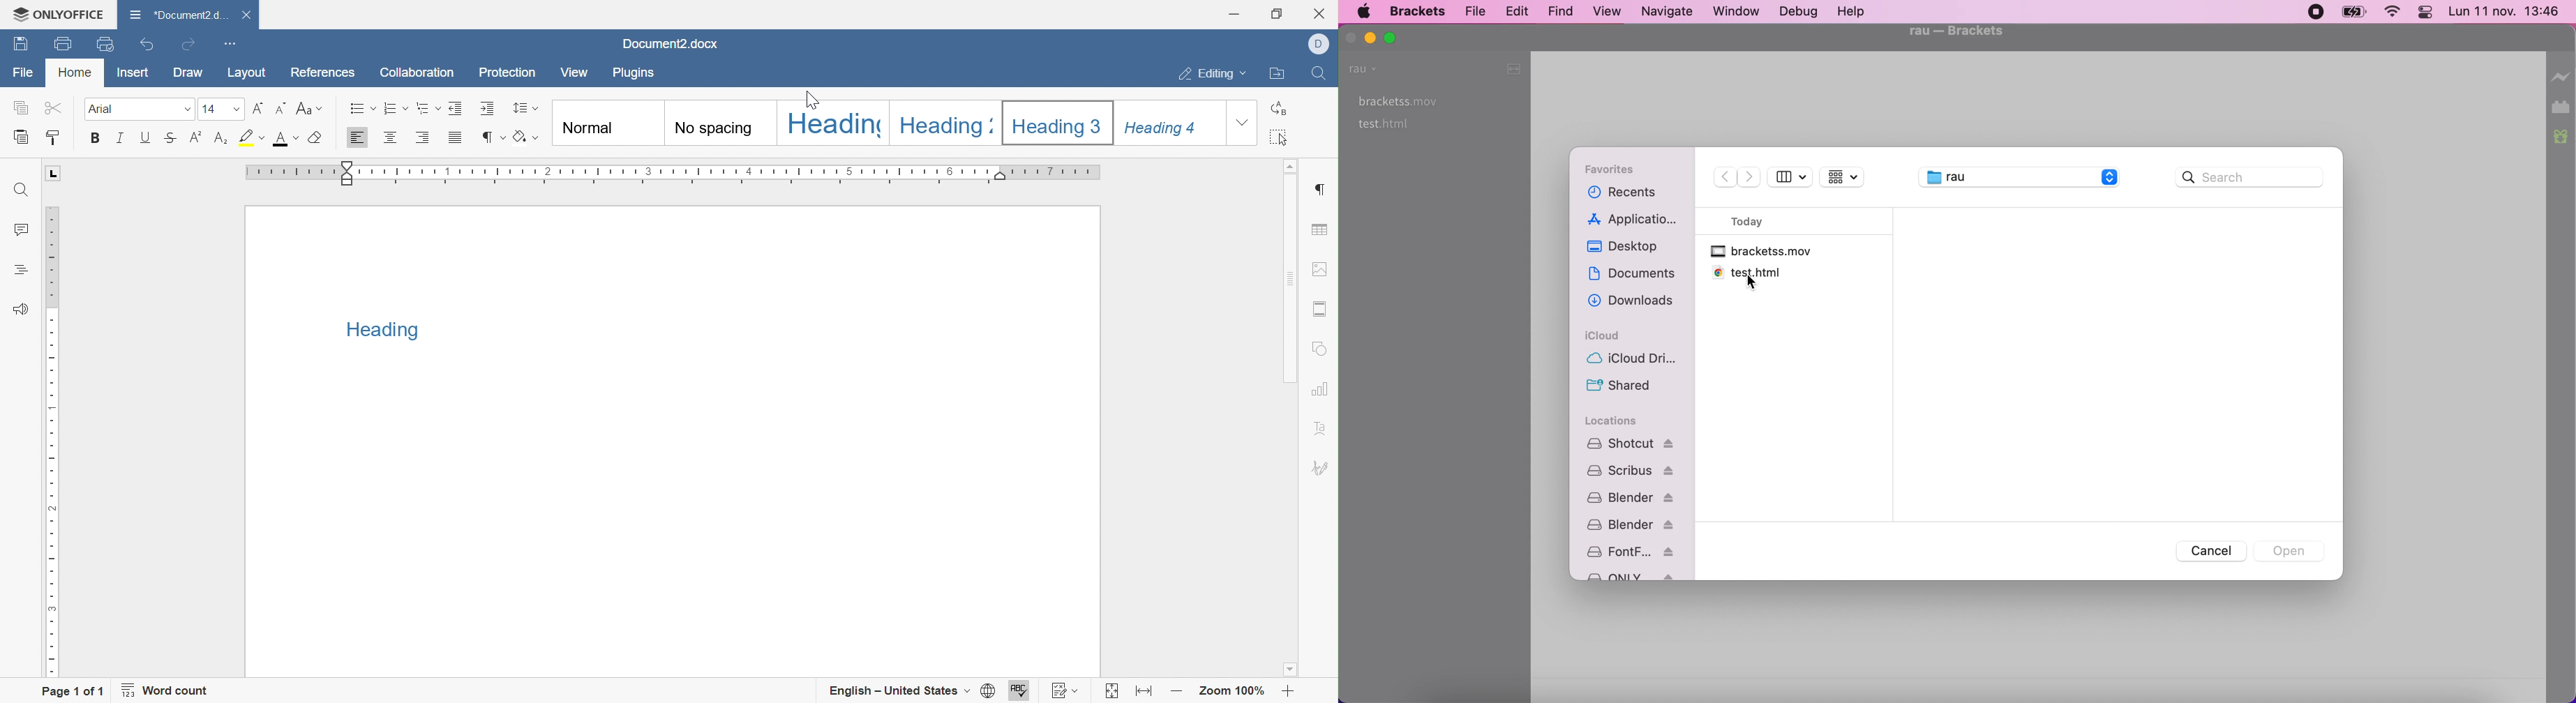 Image resolution: width=2576 pixels, height=728 pixels. What do you see at coordinates (2425, 12) in the screenshot?
I see `panel control` at bounding box center [2425, 12].